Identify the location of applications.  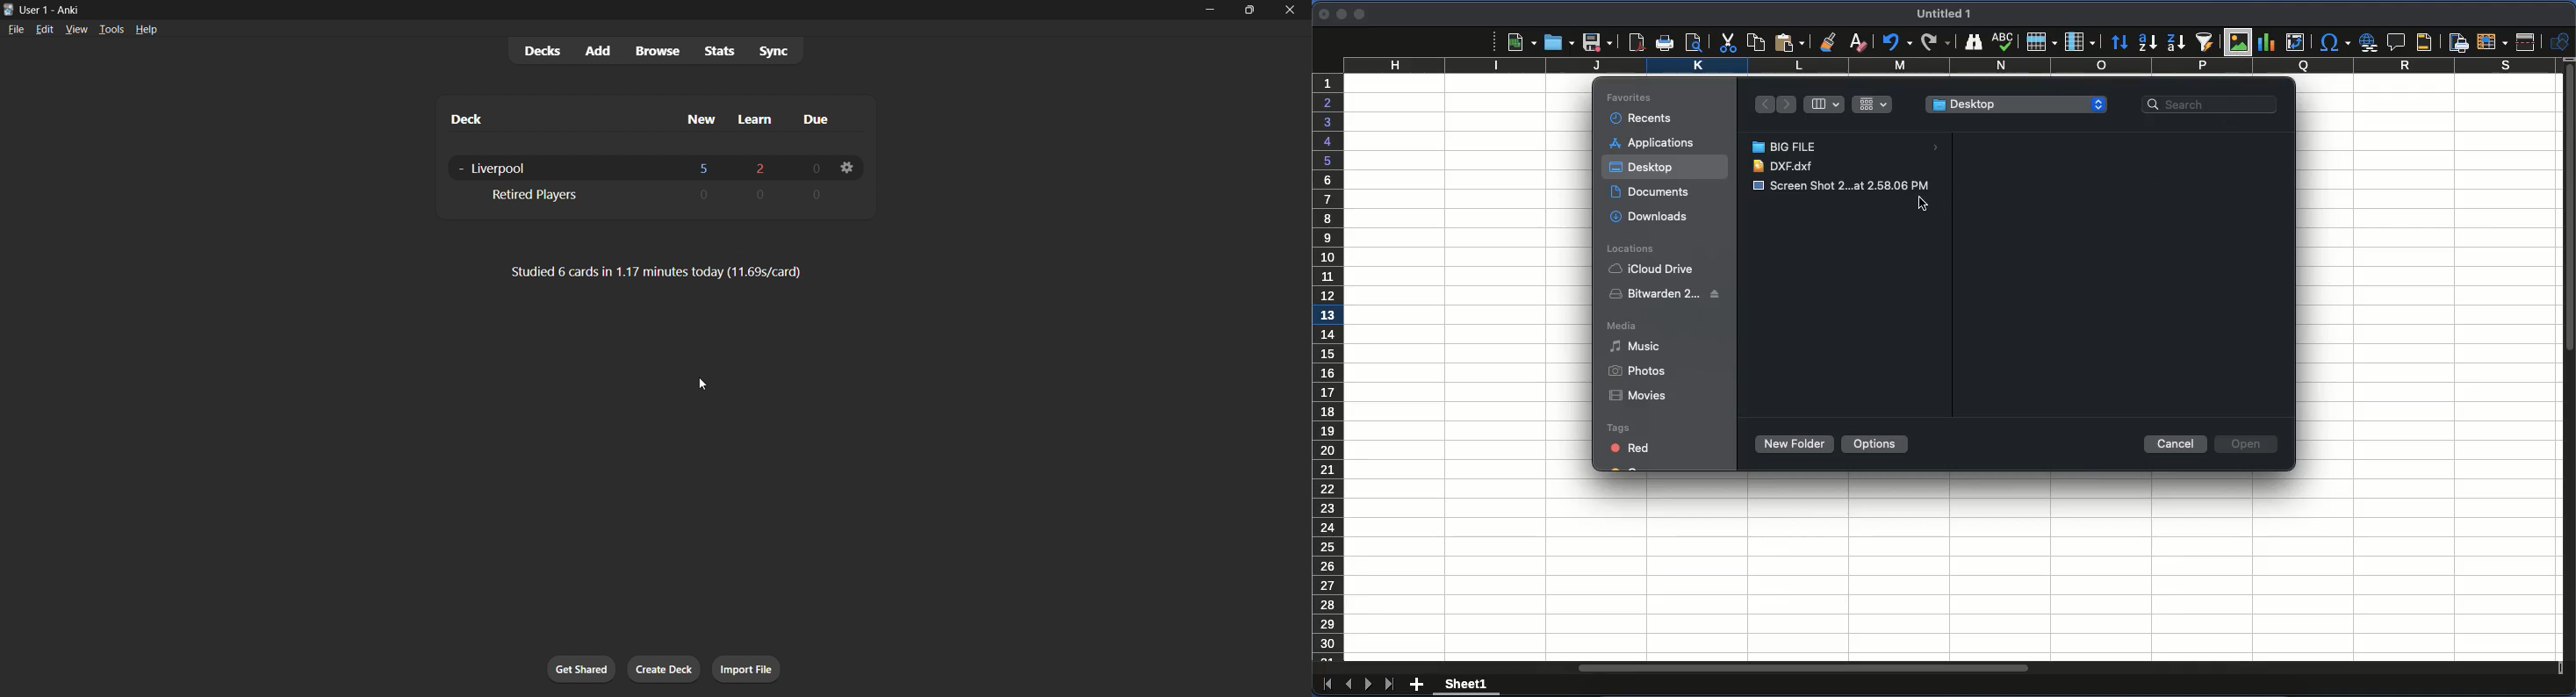
(1652, 142).